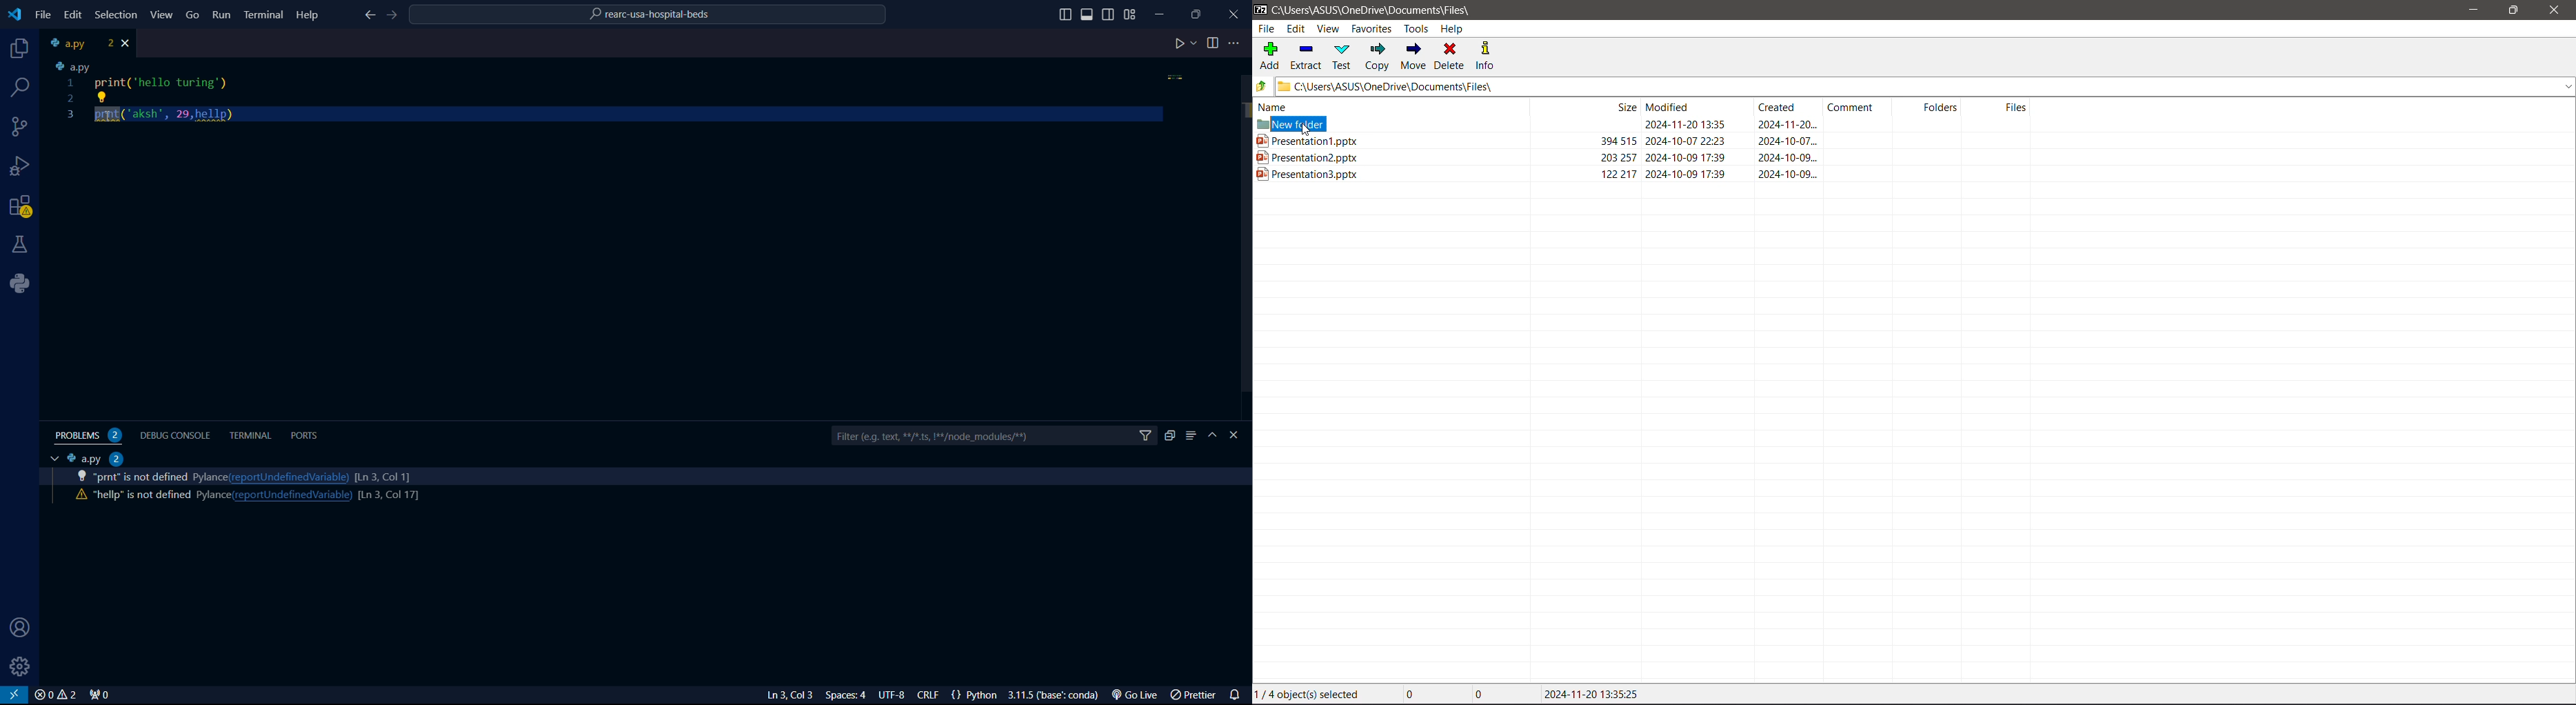  Describe the element at coordinates (193, 14) in the screenshot. I see `Go` at that location.